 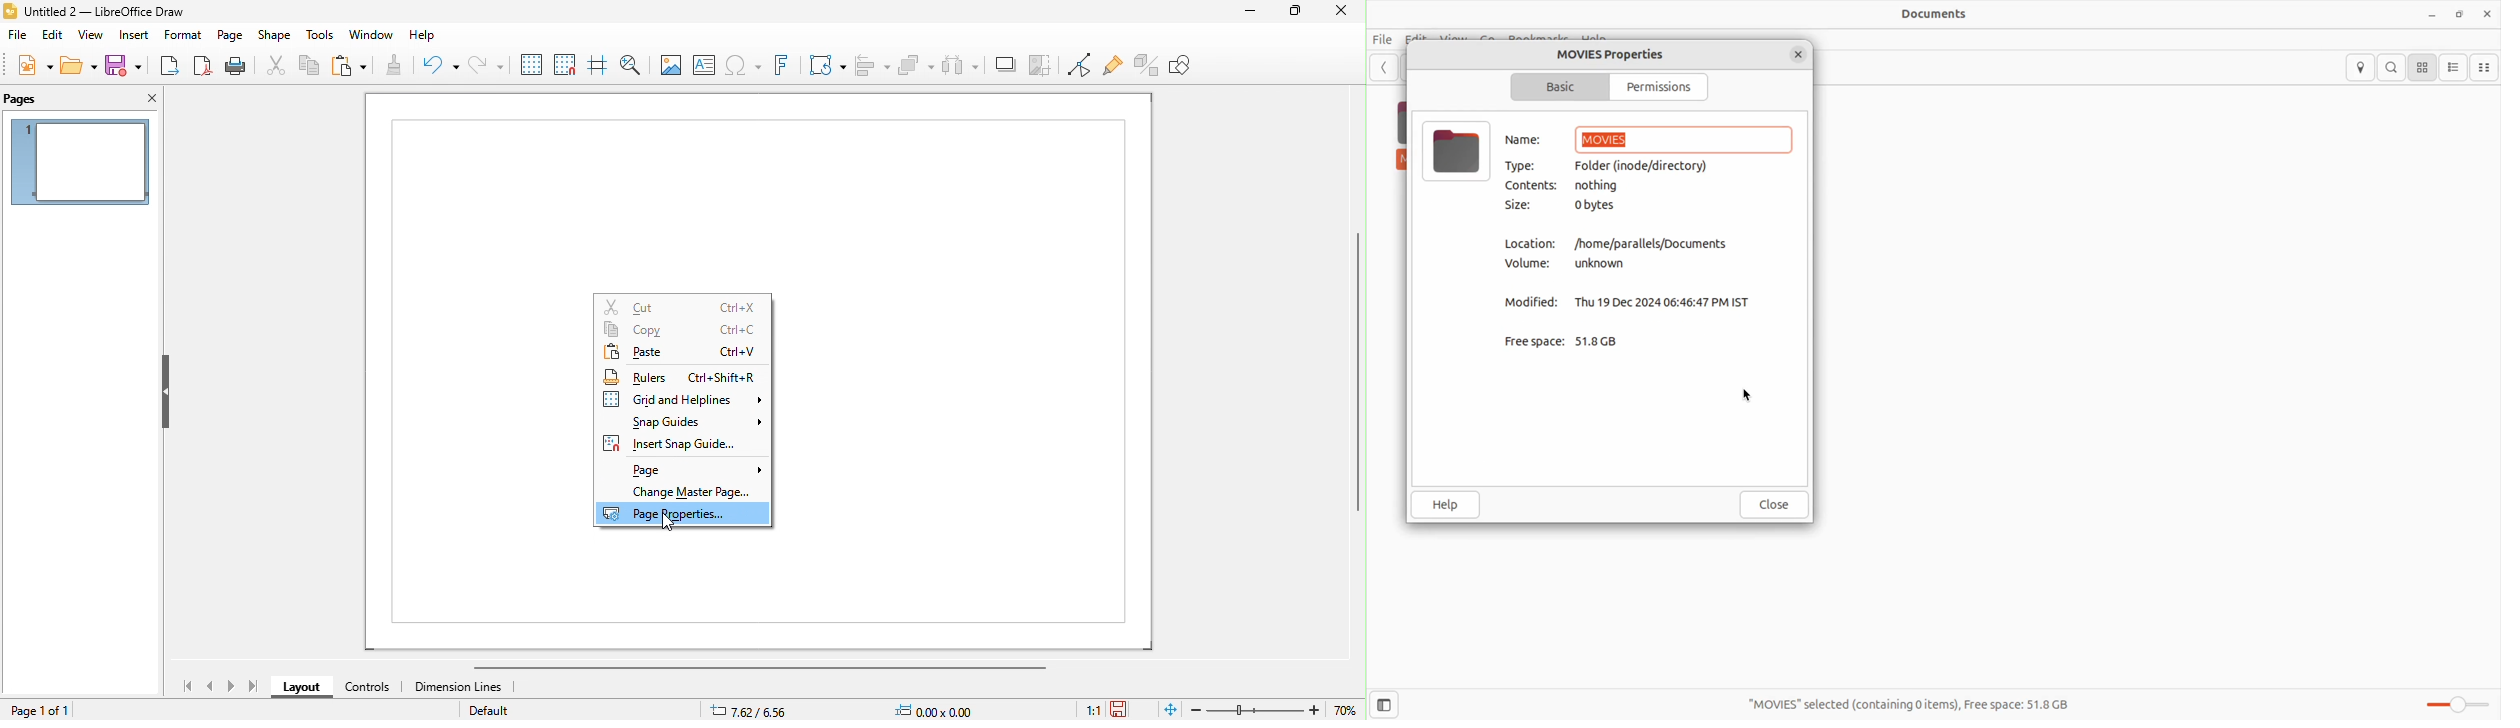 What do you see at coordinates (681, 422) in the screenshot?
I see `snap guides` at bounding box center [681, 422].